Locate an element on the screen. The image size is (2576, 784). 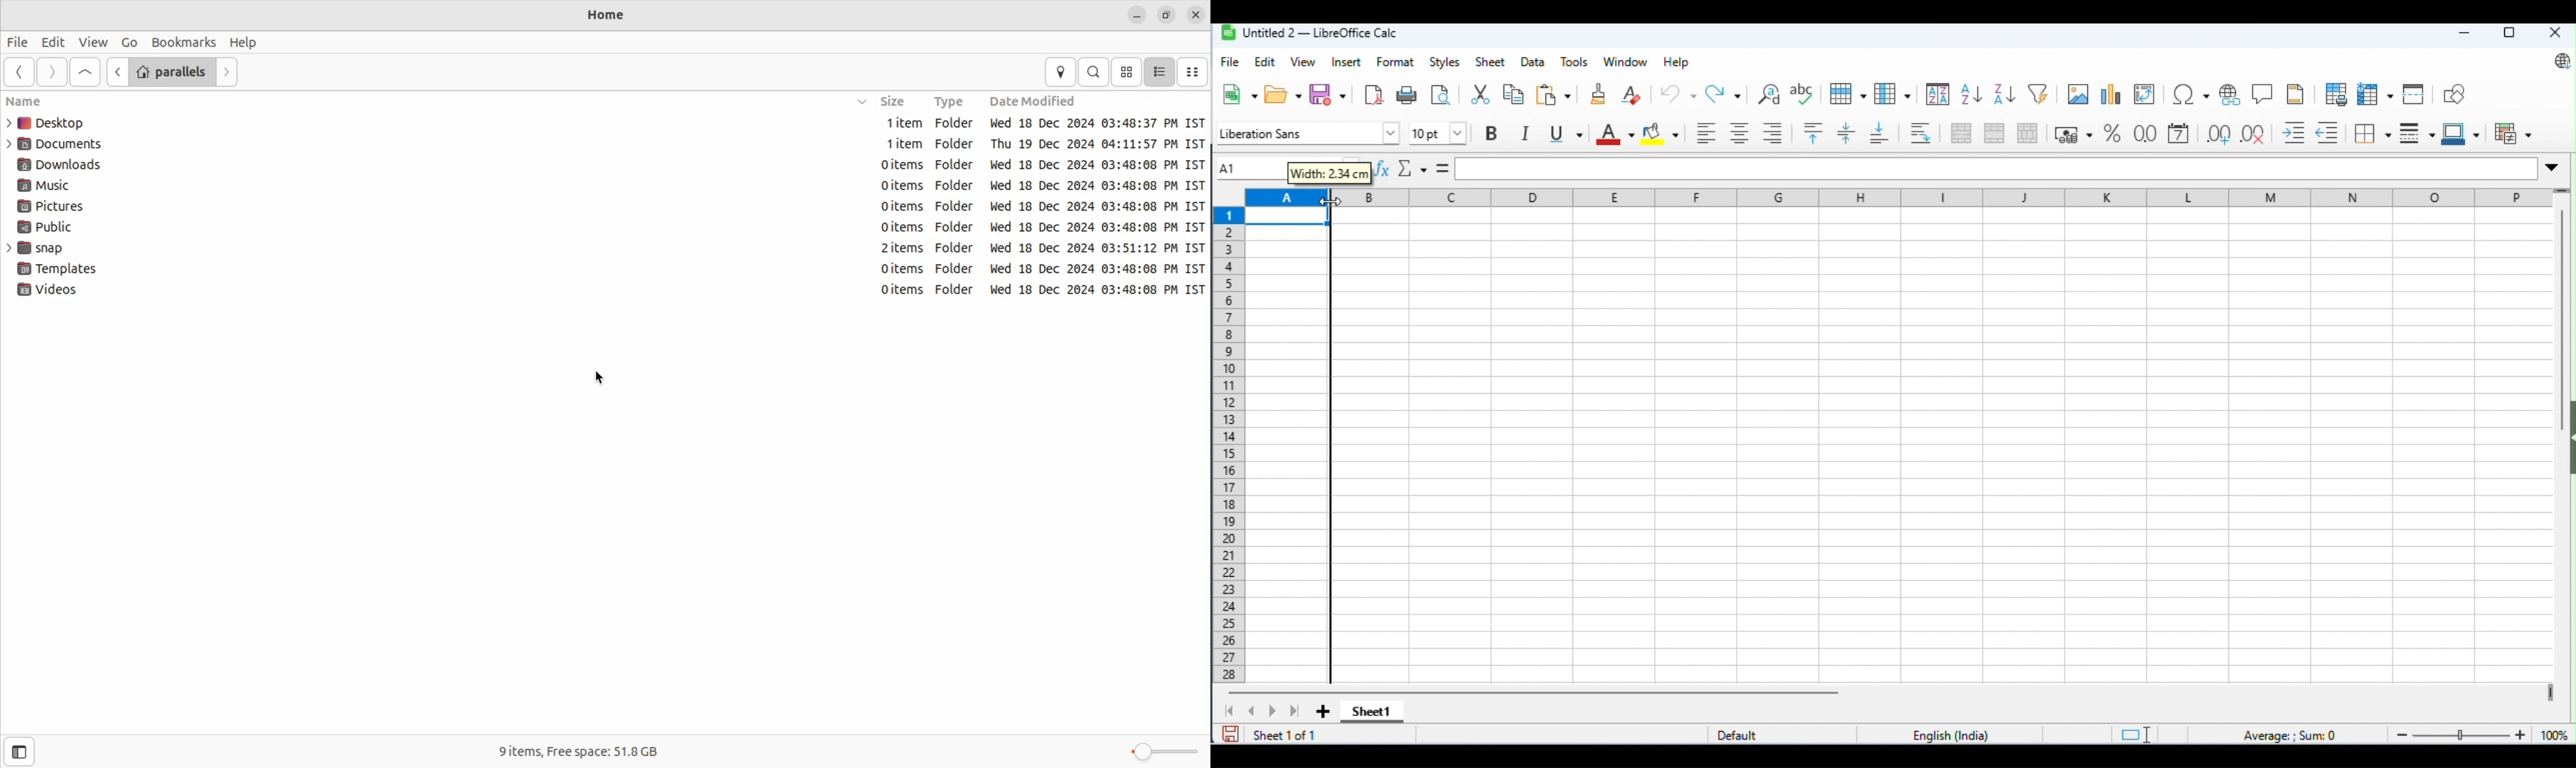
formula is located at coordinates (2293, 735).